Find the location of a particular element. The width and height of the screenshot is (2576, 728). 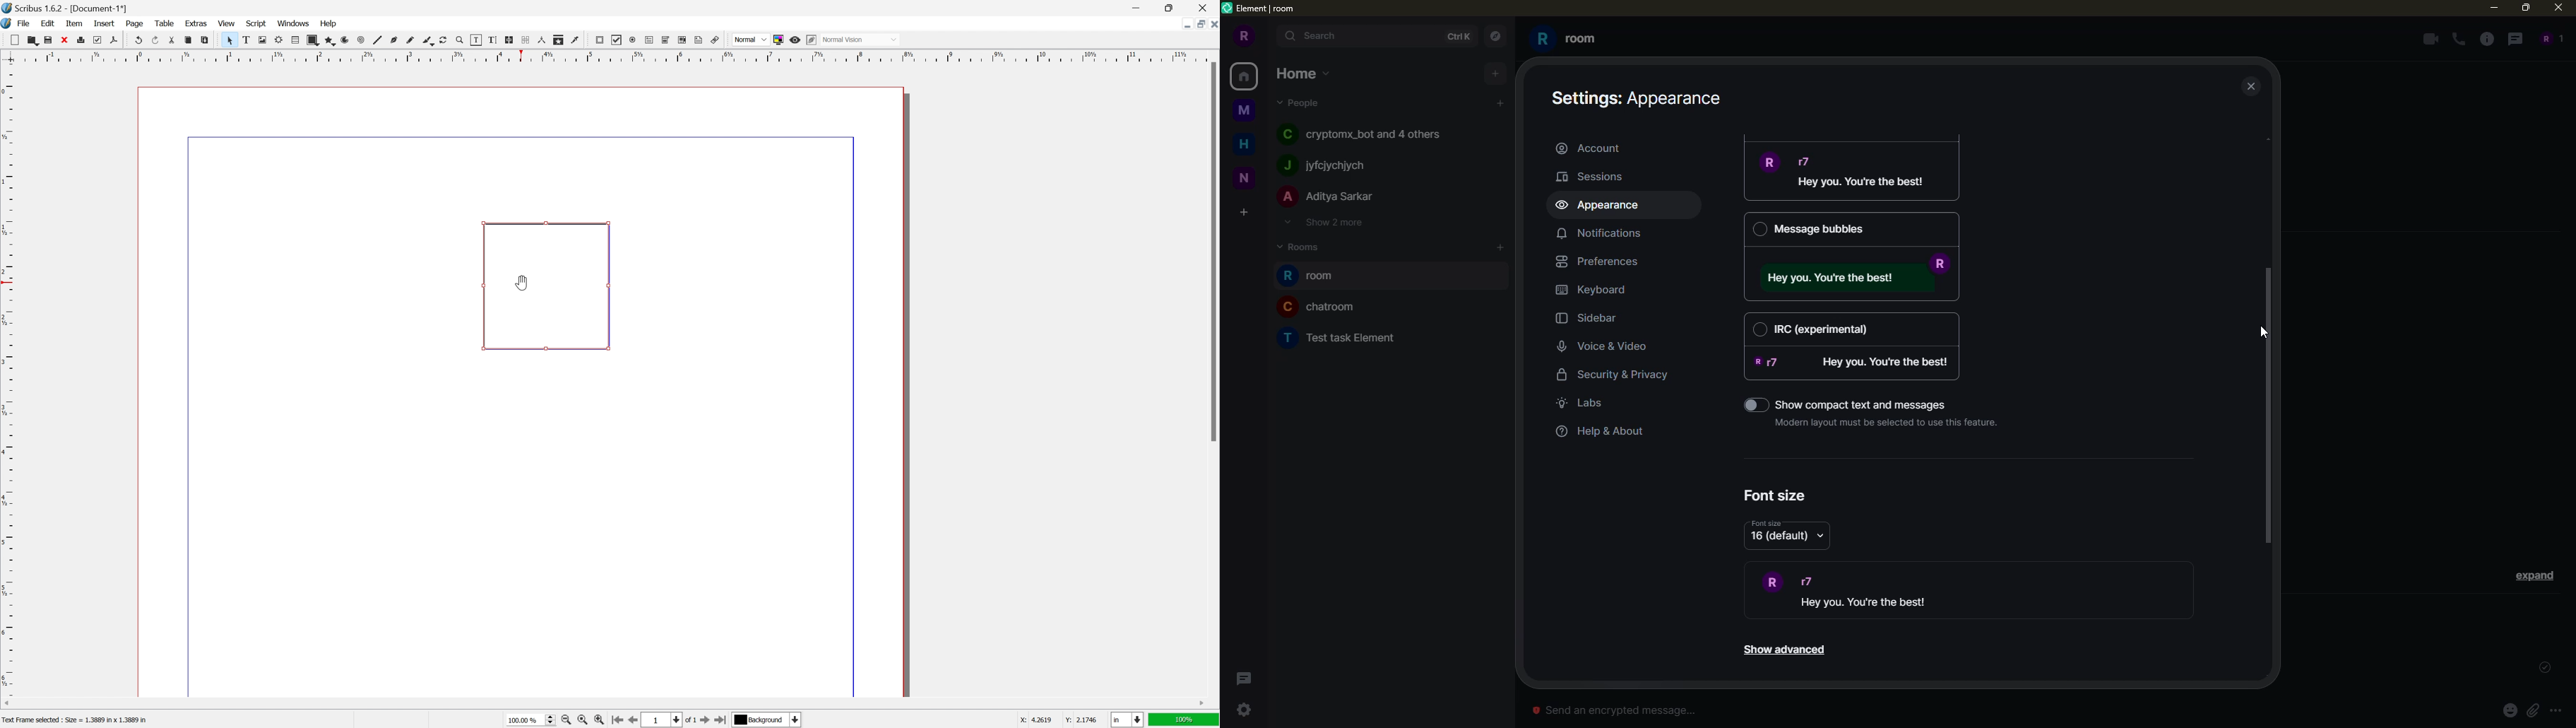

 Send an encrypted message... is located at coordinates (1613, 710).